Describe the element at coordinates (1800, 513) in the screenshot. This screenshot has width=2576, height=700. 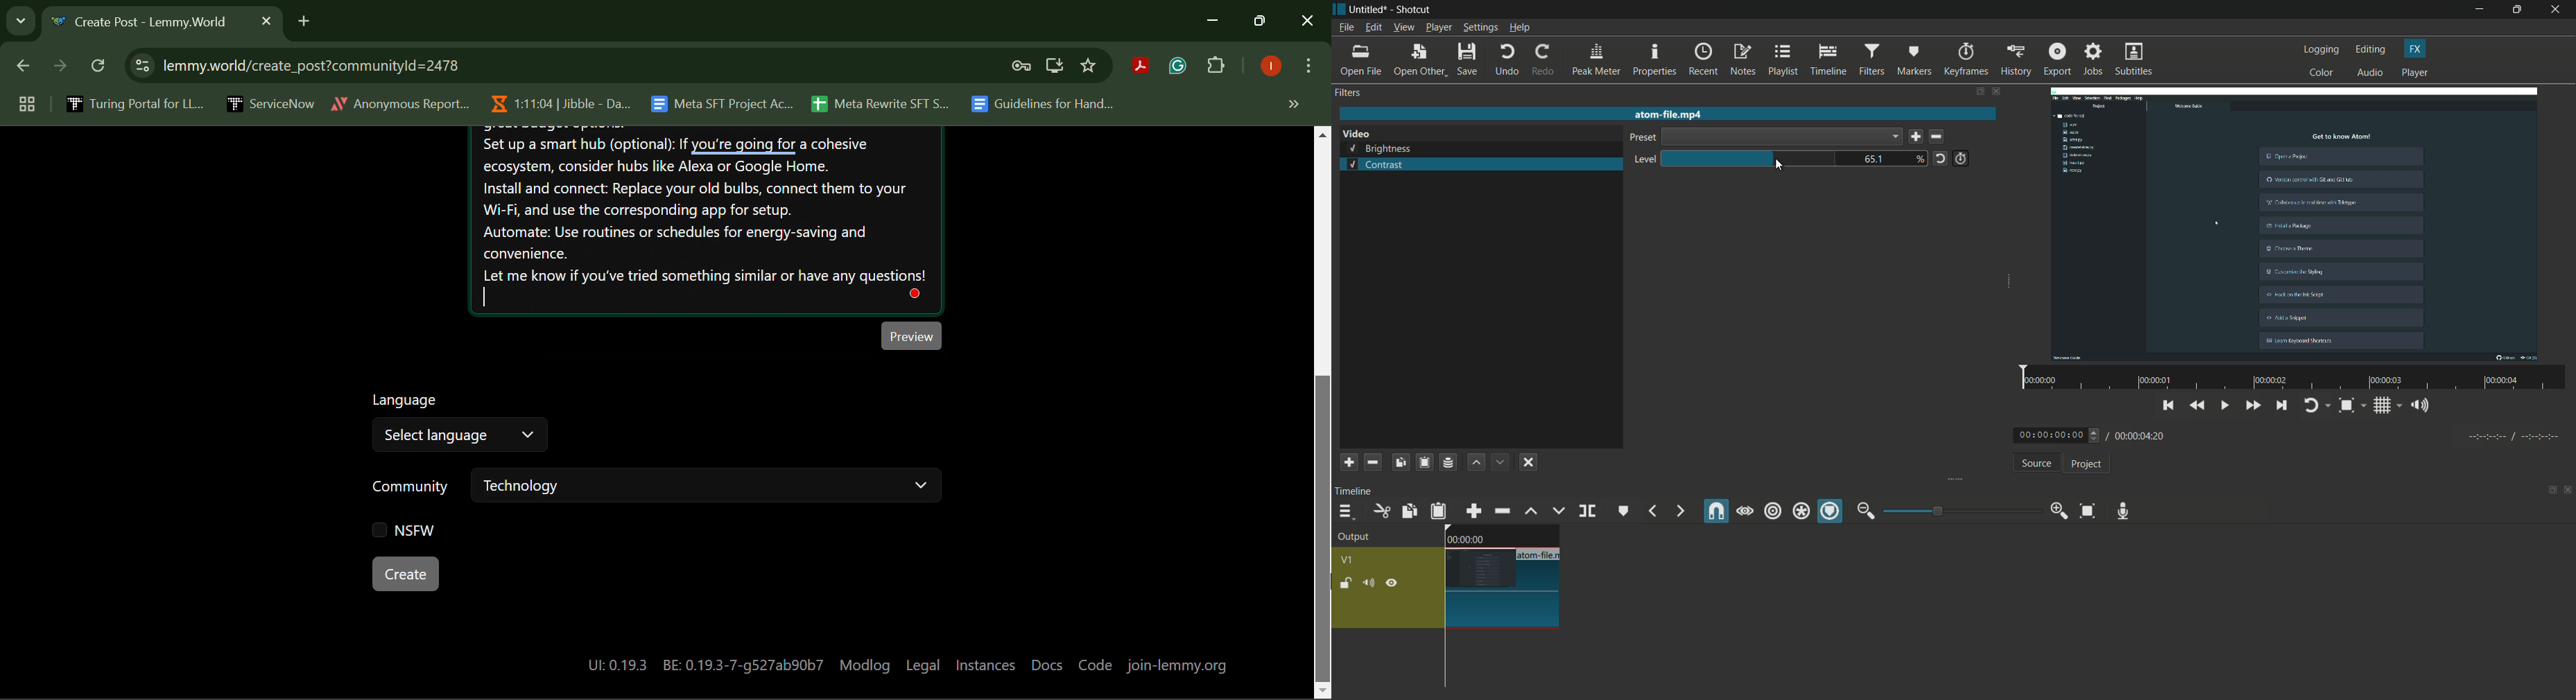
I see `ripple all tracks` at that location.